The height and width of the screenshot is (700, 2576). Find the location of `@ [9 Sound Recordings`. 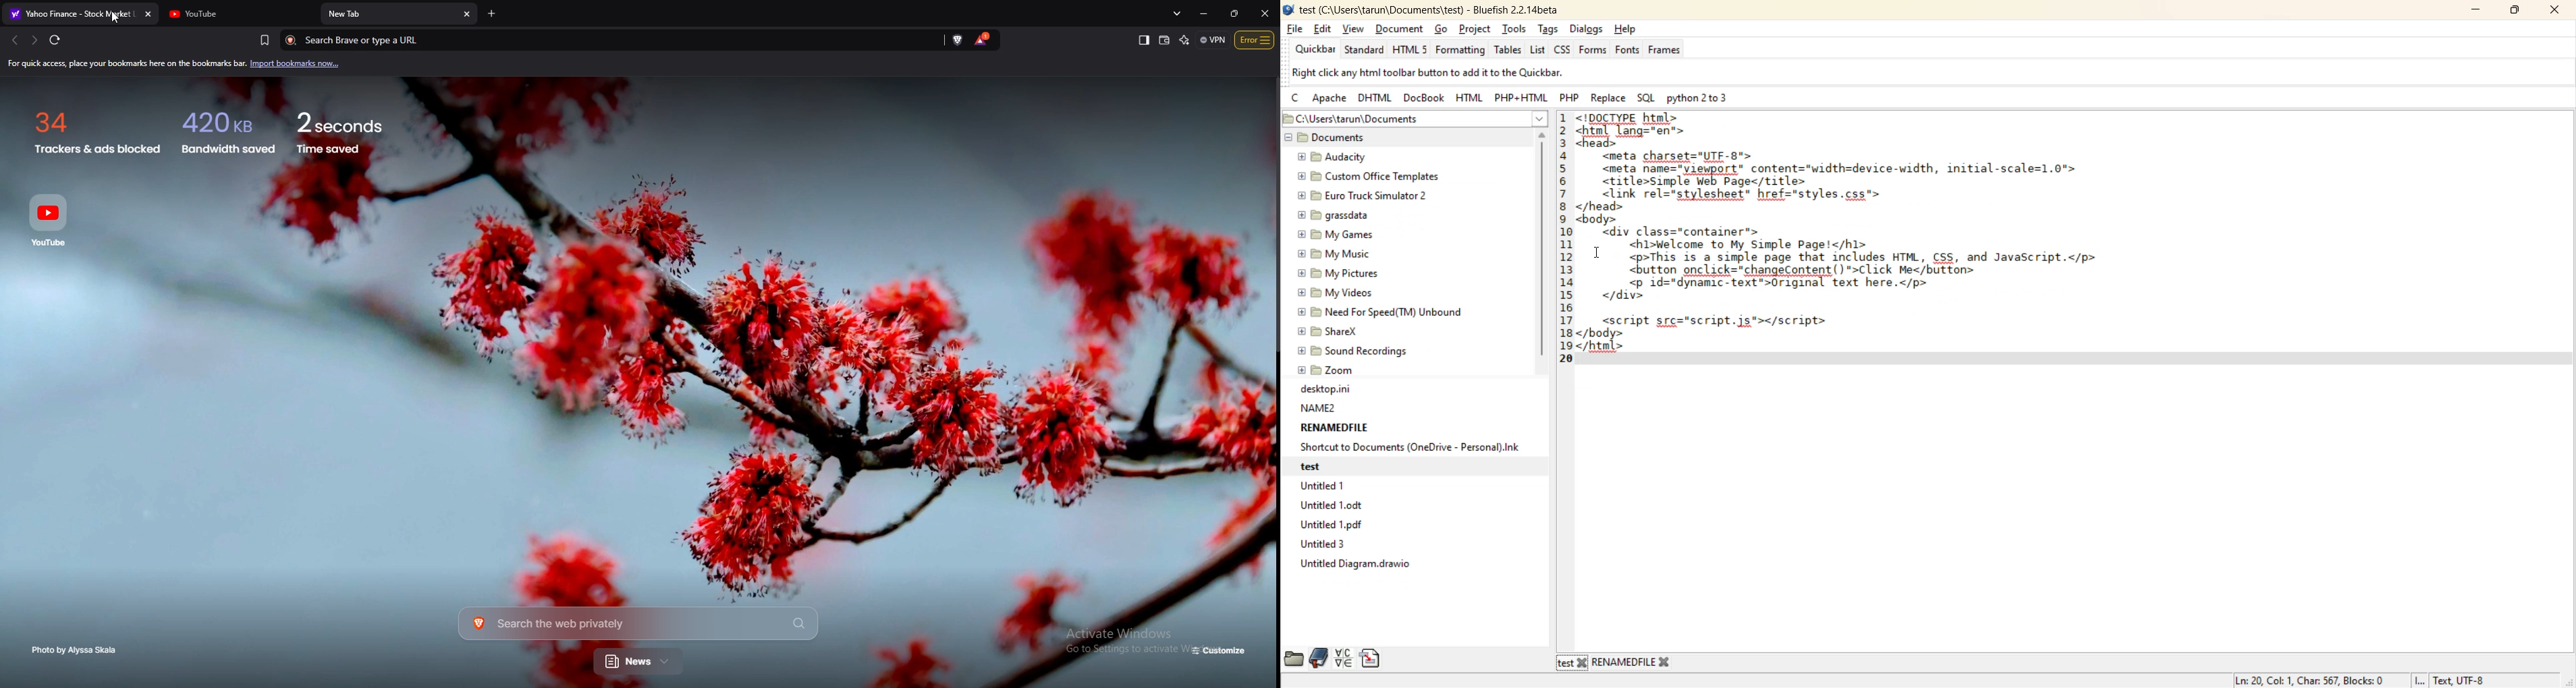

@ [9 Sound Recordings is located at coordinates (1357, 349).